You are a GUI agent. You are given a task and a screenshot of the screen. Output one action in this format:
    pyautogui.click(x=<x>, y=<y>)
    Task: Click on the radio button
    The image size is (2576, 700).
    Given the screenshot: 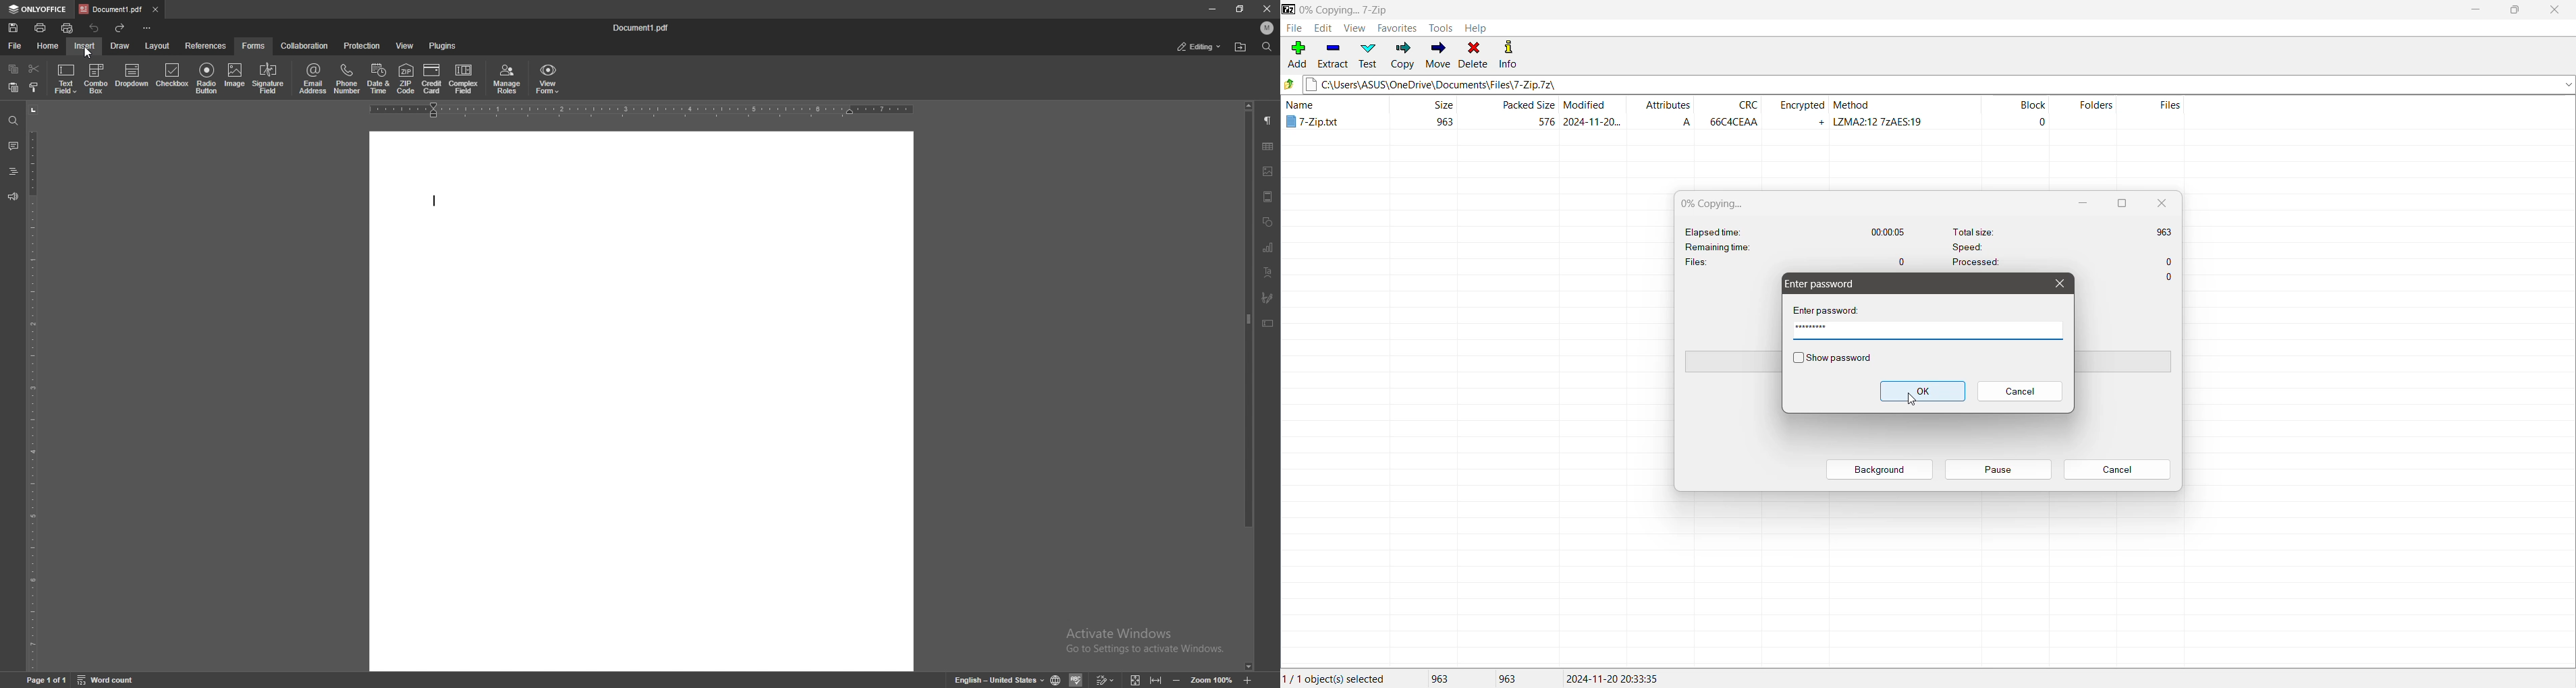 What is the action you would take?
    pyautogui.click(x=205, y=79)
    